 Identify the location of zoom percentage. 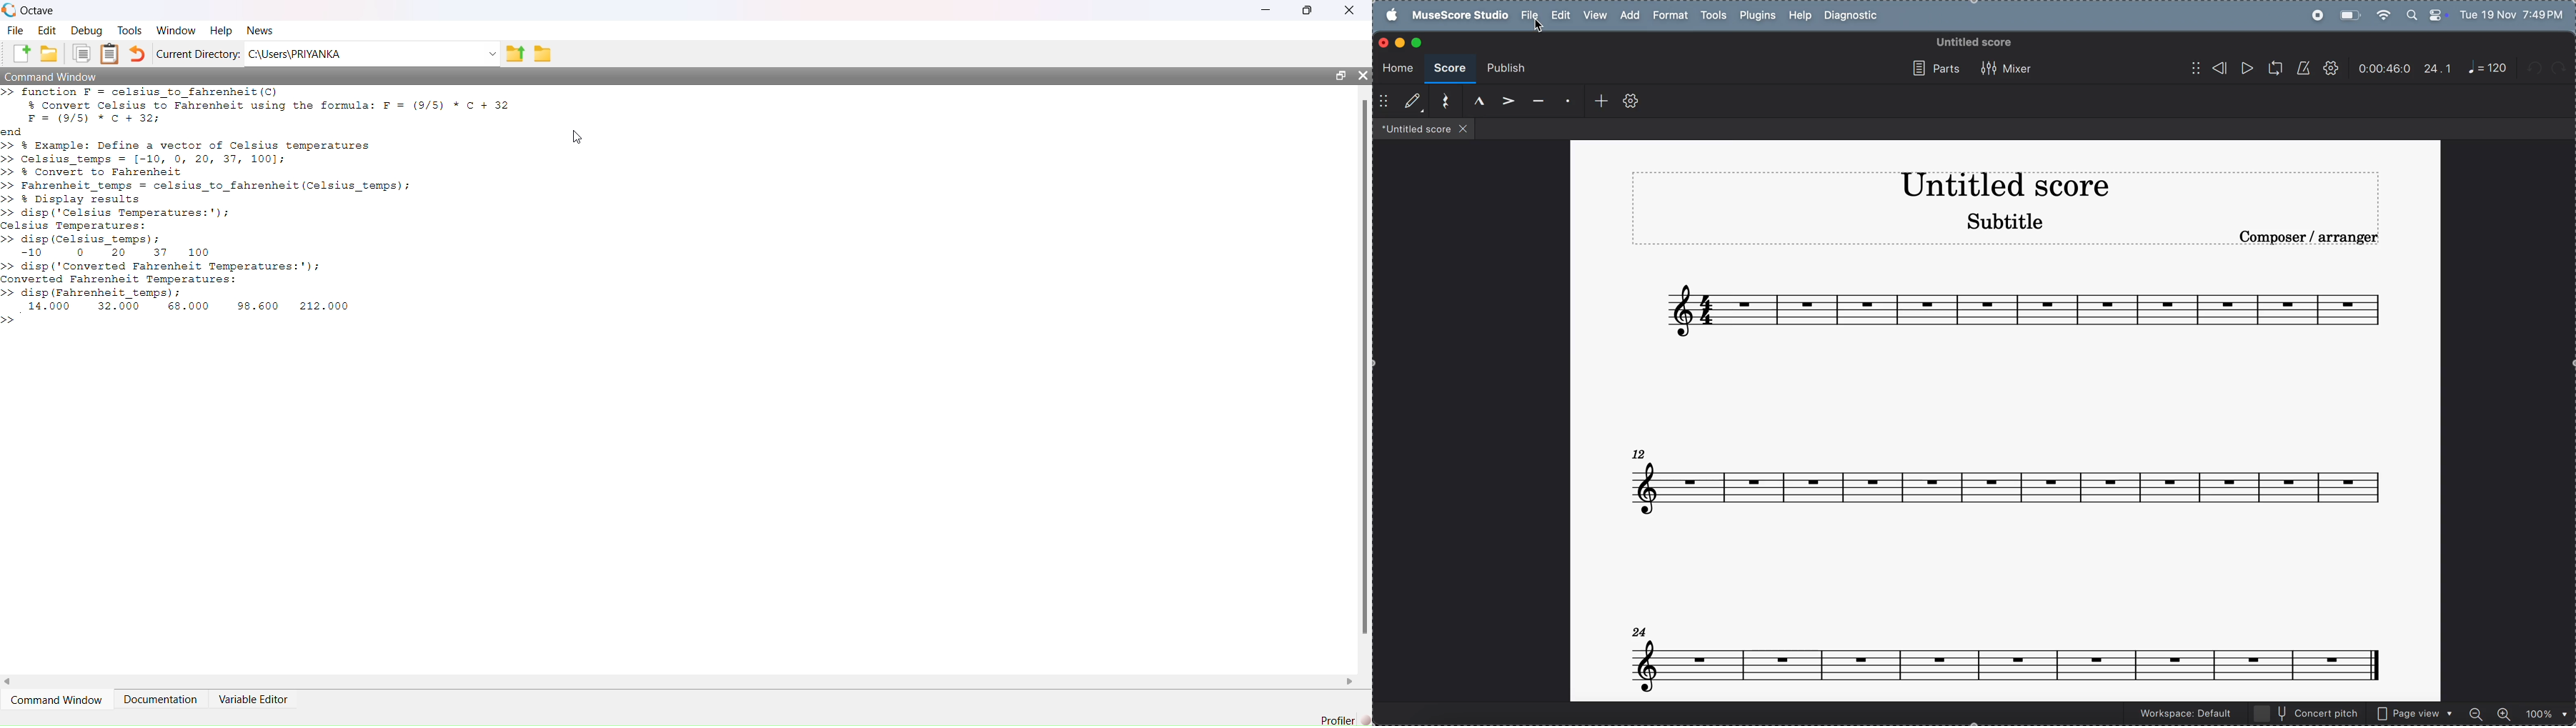
(2544, 713).